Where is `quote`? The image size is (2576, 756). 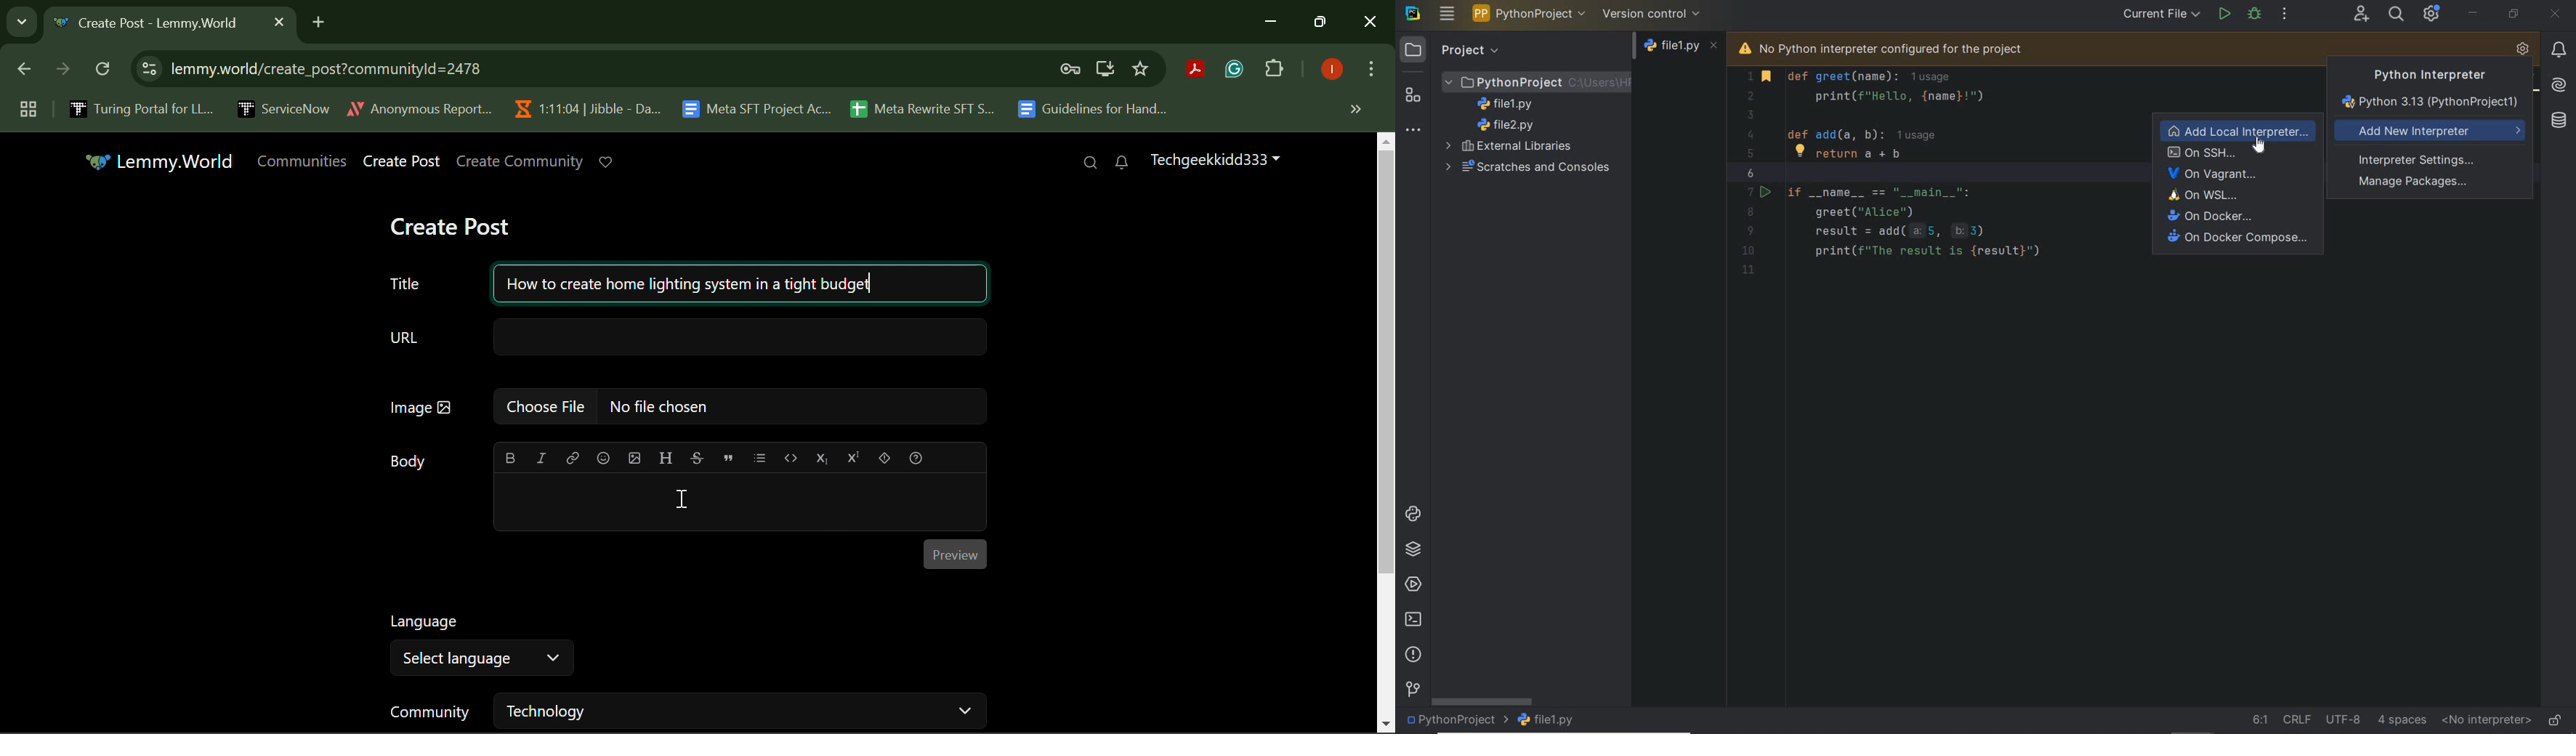
quote is located at coordinates (729, 457).